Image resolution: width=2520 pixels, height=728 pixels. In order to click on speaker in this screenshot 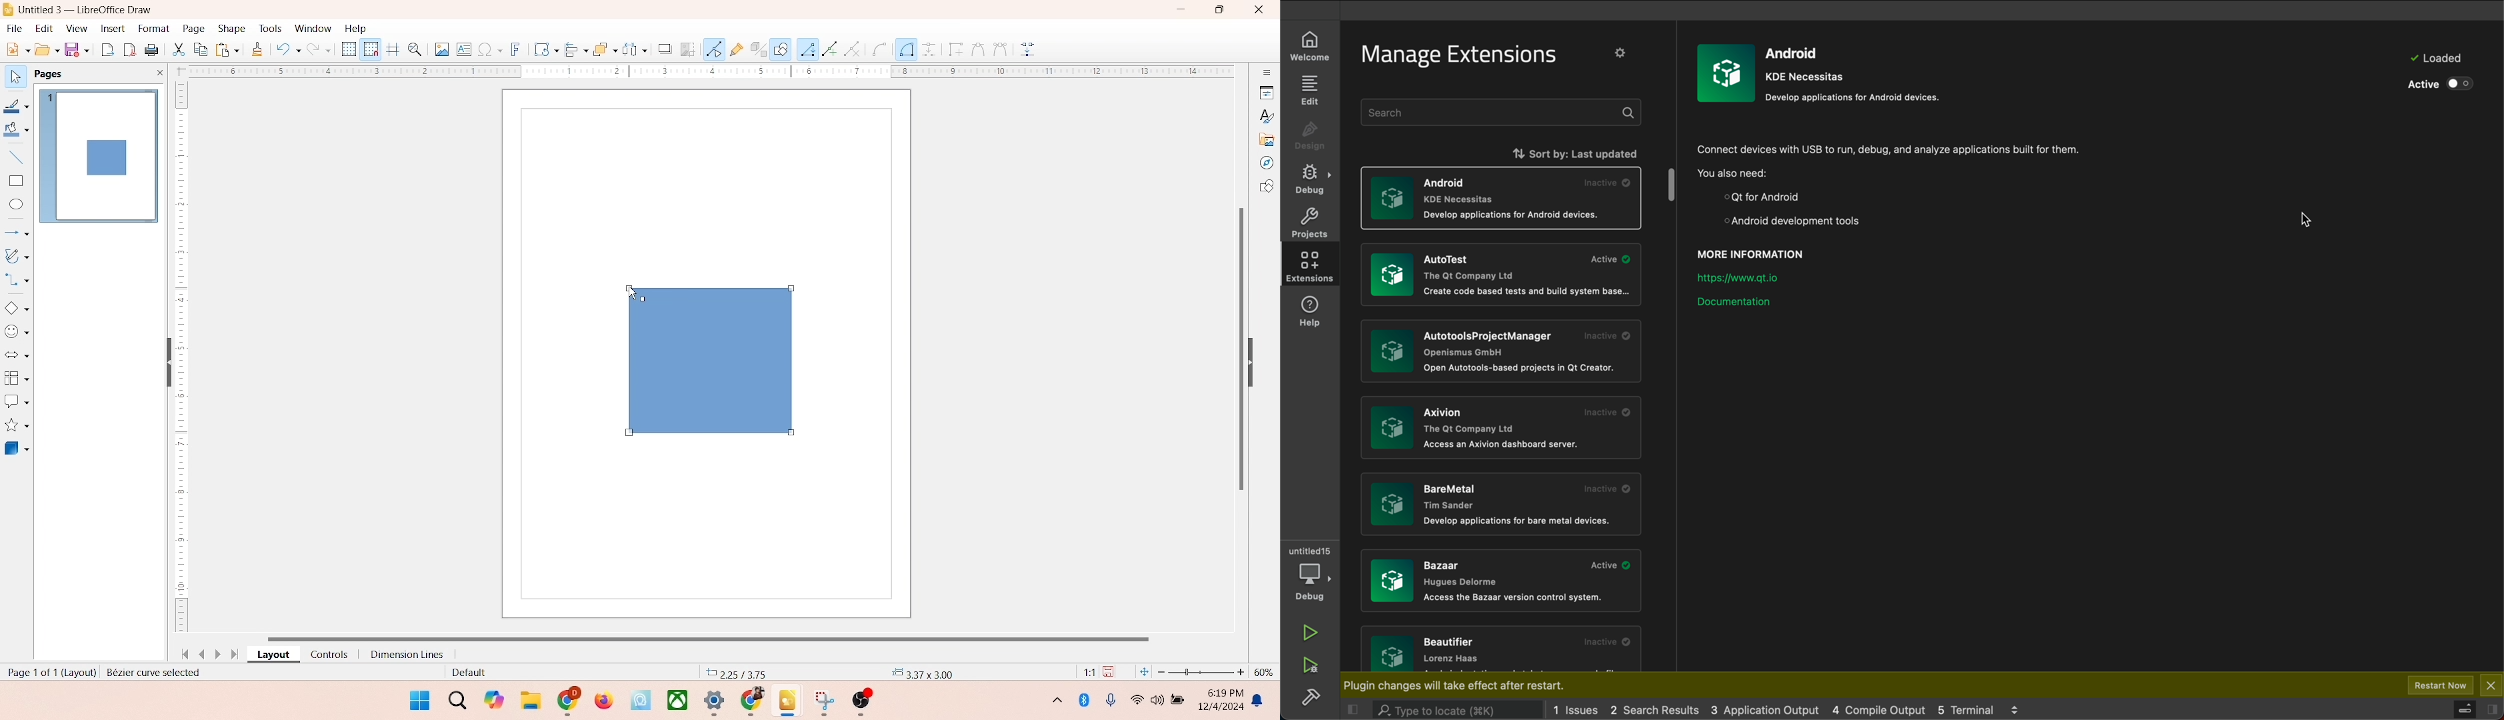, I will do `click(1160, 700)`.